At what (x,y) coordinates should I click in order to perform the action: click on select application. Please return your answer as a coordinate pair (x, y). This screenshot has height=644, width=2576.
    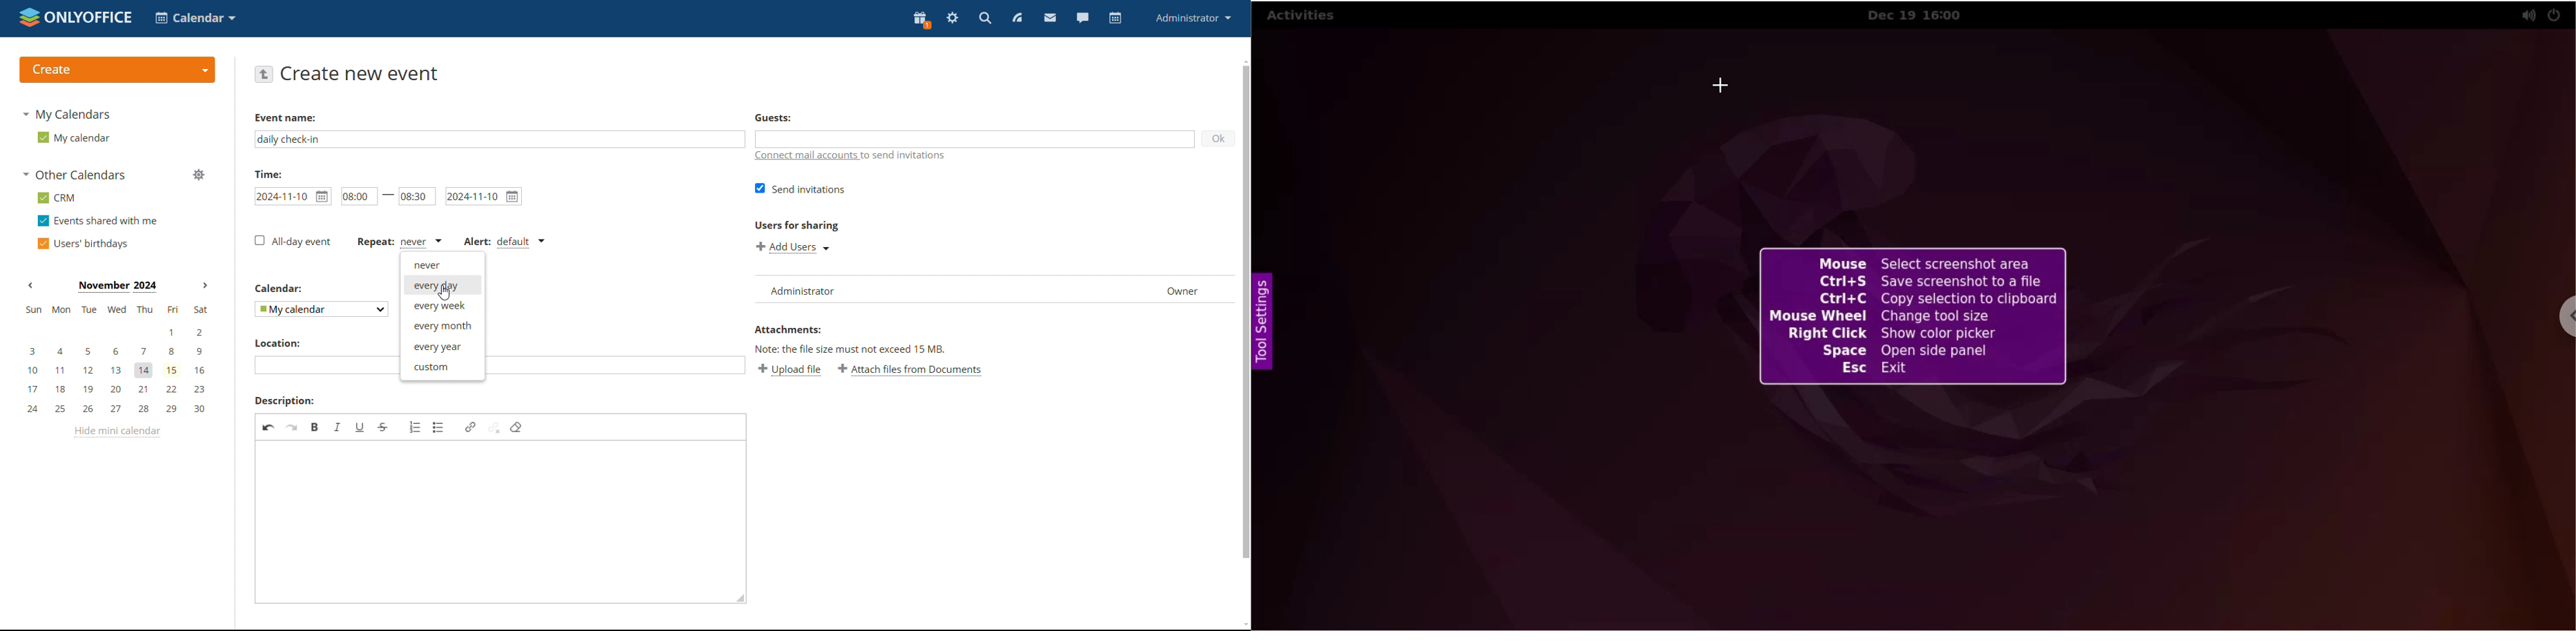
    Looking at the image, I should click on (196, 18).